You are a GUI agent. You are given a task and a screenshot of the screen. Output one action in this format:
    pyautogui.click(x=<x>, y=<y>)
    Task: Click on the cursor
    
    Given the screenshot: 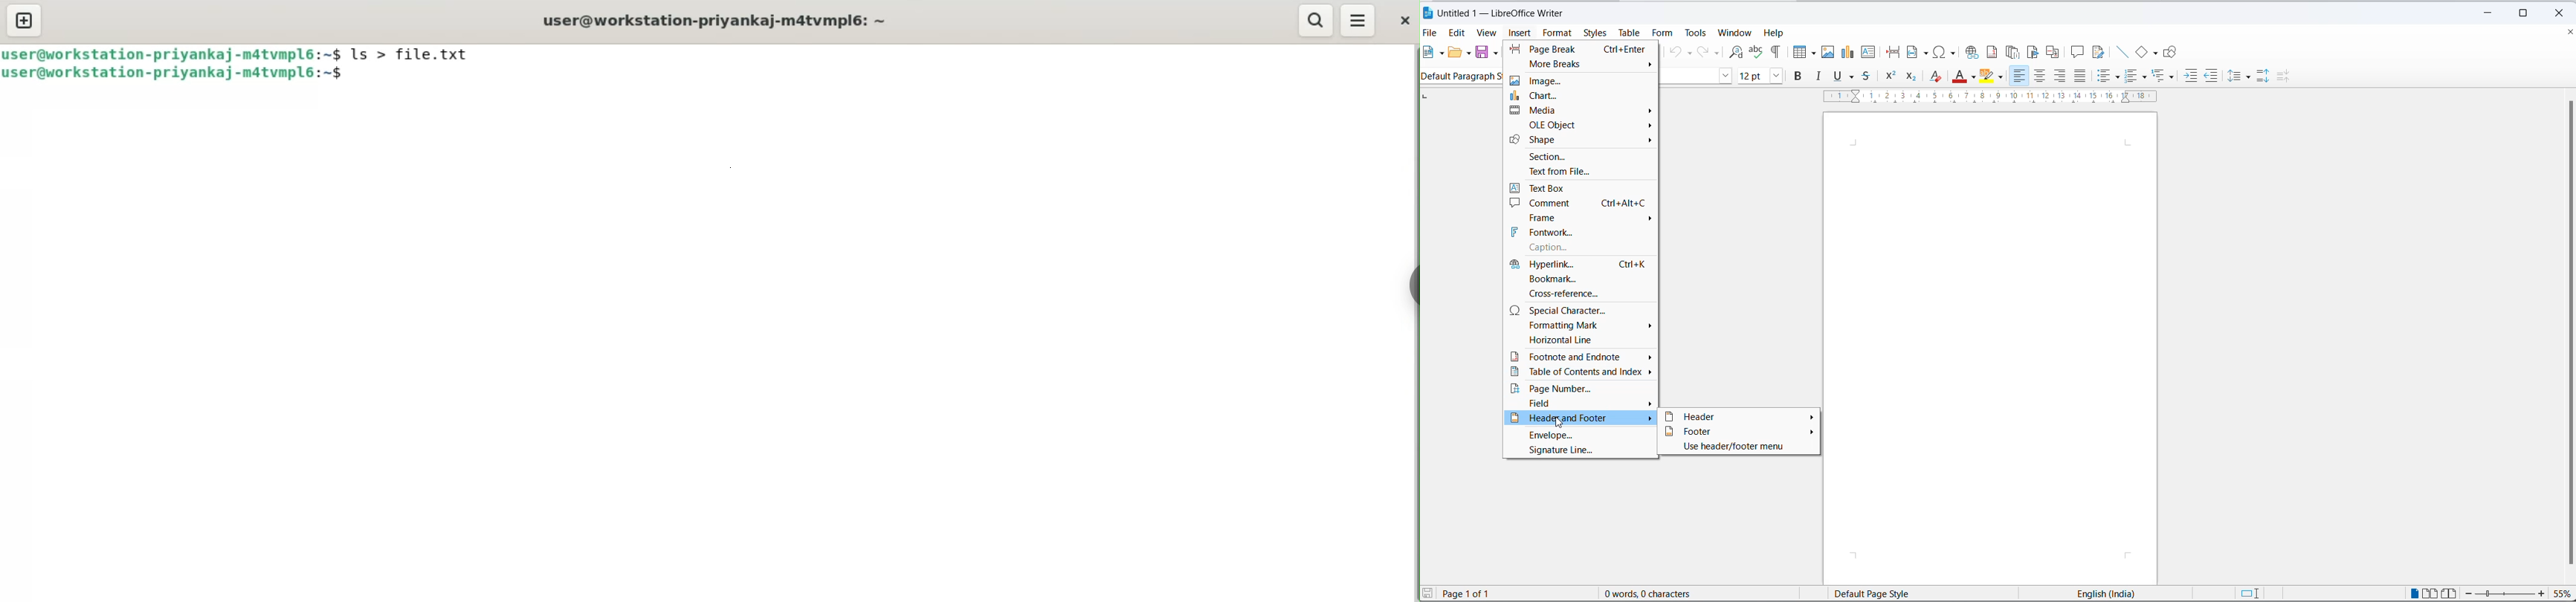 What is the action you would take?
    pyautogui.click(x=1560, y=422)
    